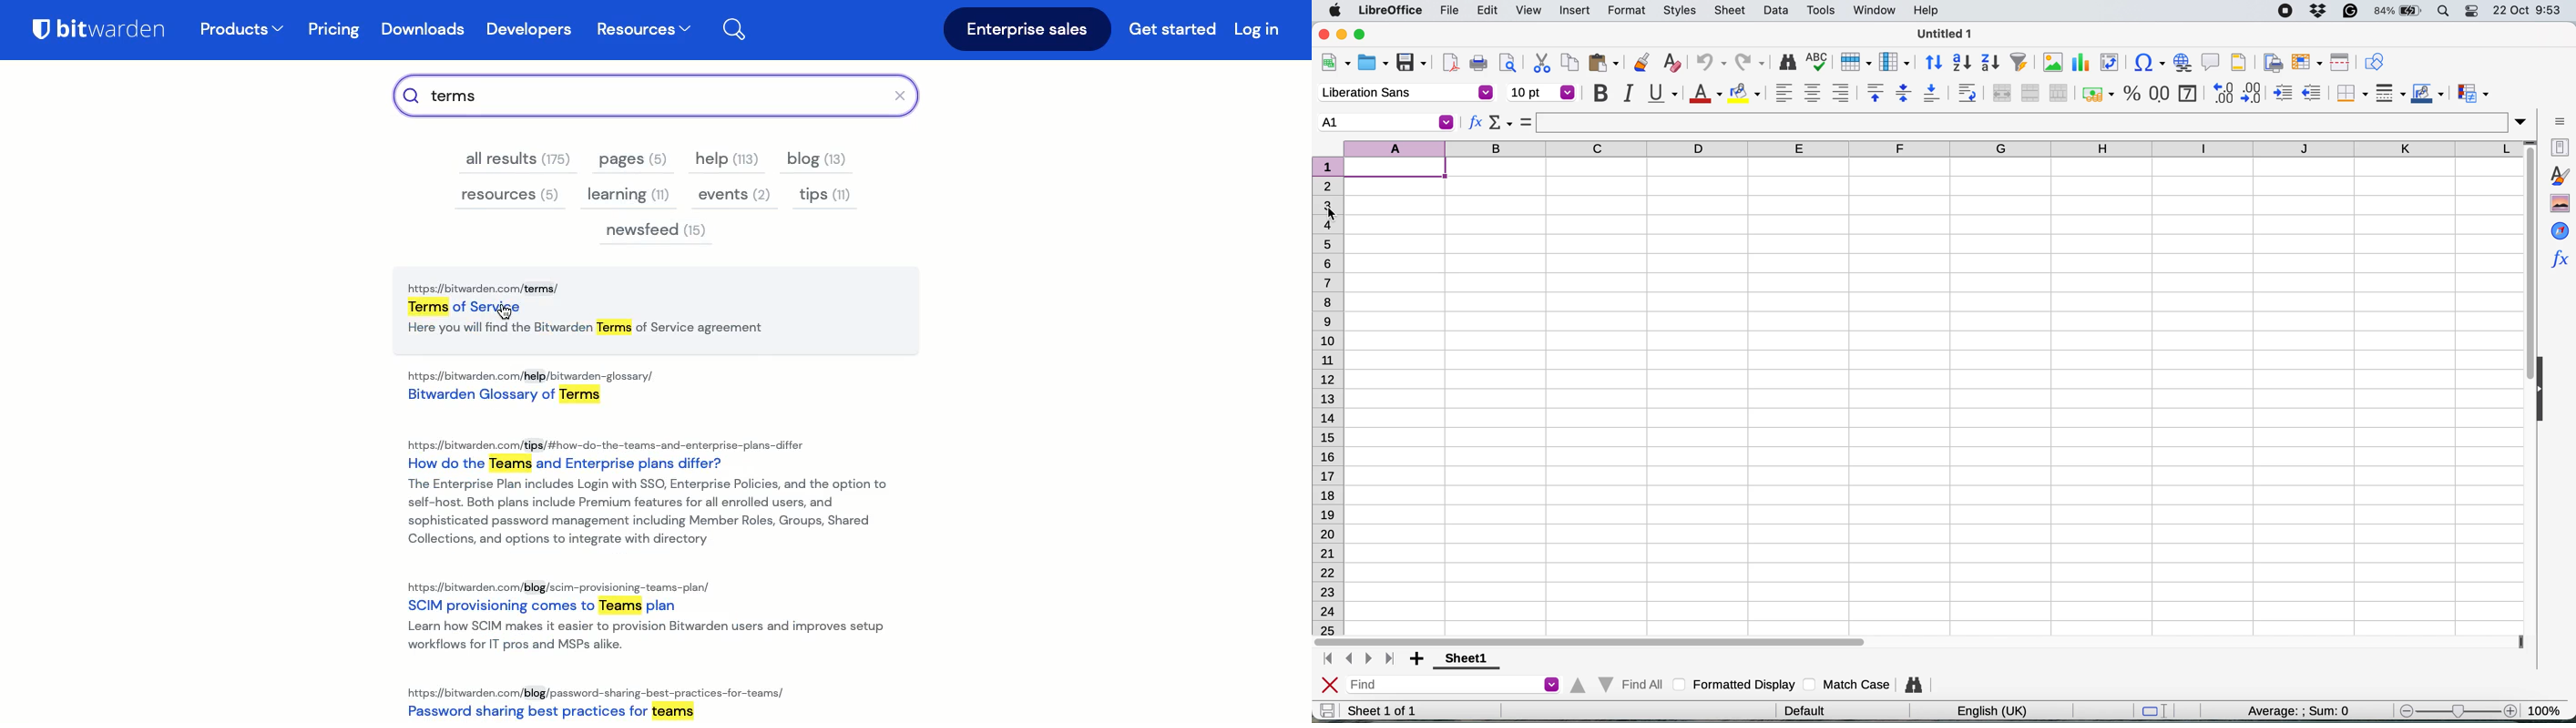 The width and height of the screenshot is (2576, 728). Describe the element at coordinates (1875, 92) in the screenshot. I see `align top` at that location.